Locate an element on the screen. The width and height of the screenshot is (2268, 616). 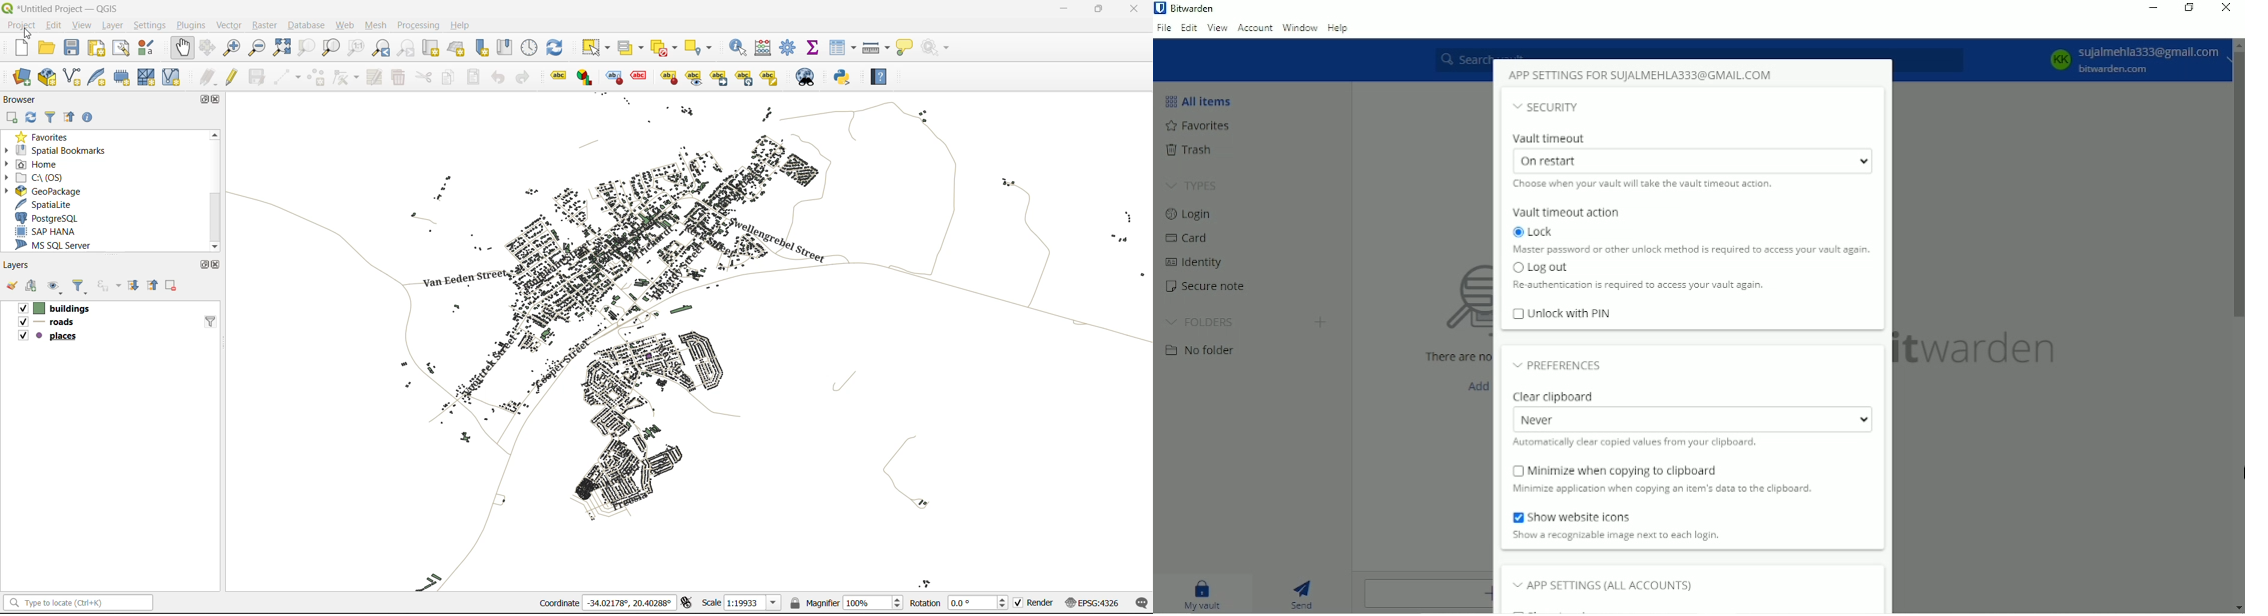
highlight pinned labels is located at coordinates (558, 77).